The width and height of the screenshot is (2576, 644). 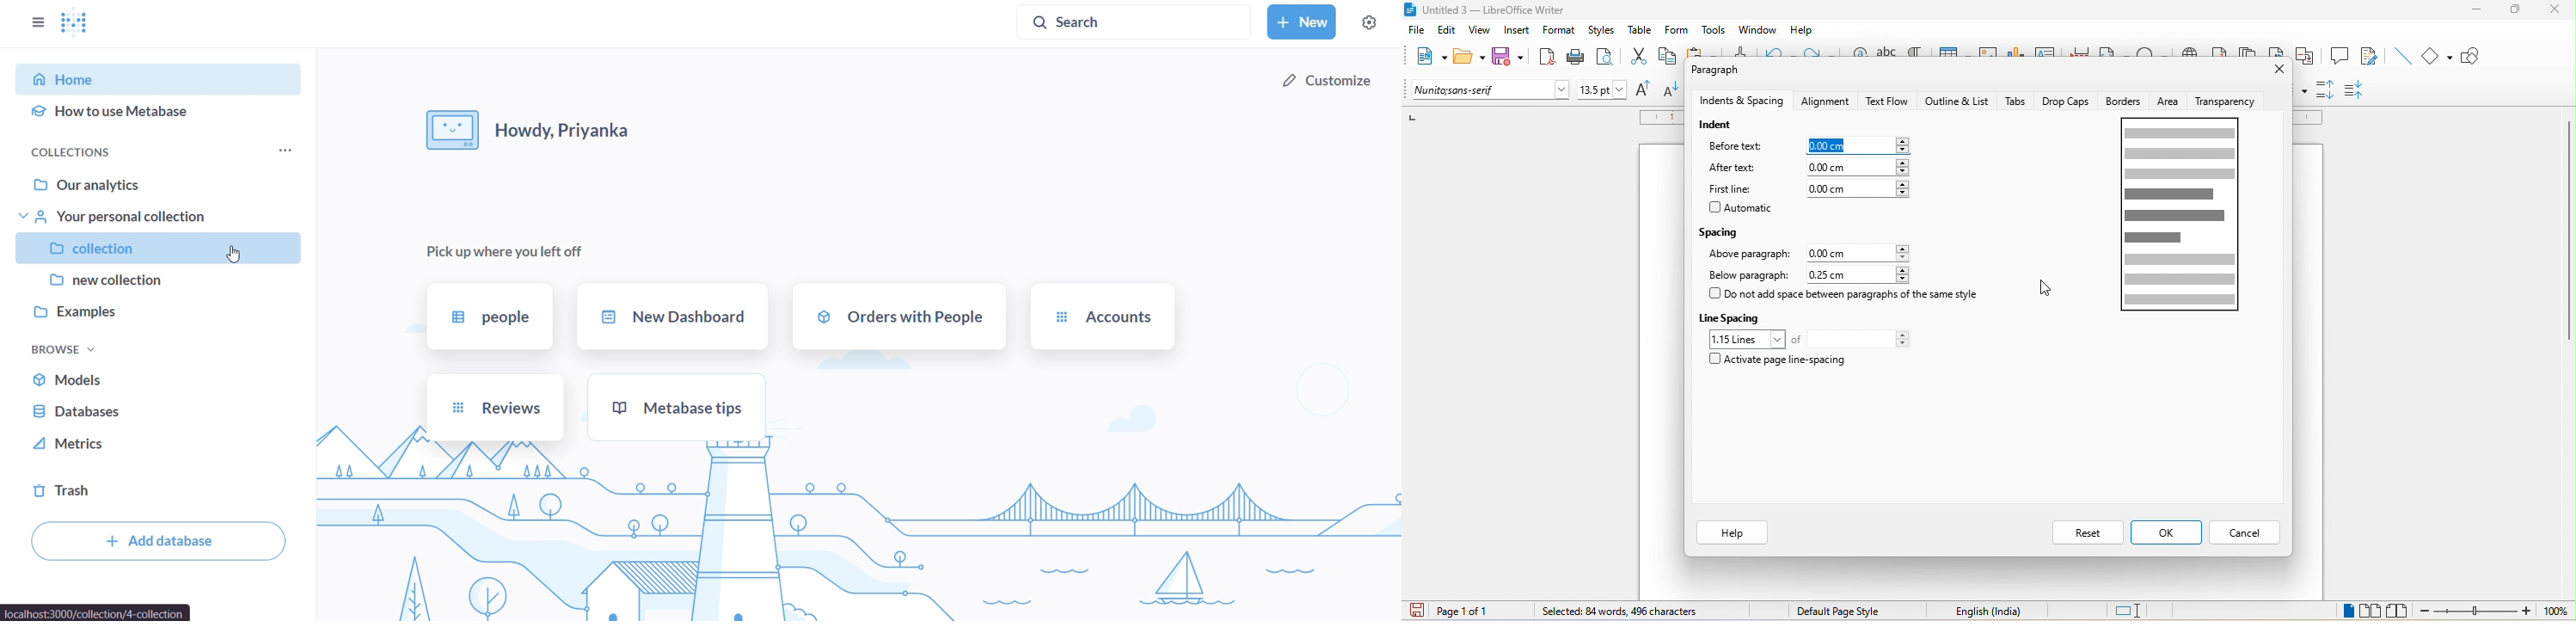 I want to click on url, so click(x=96, y=612).